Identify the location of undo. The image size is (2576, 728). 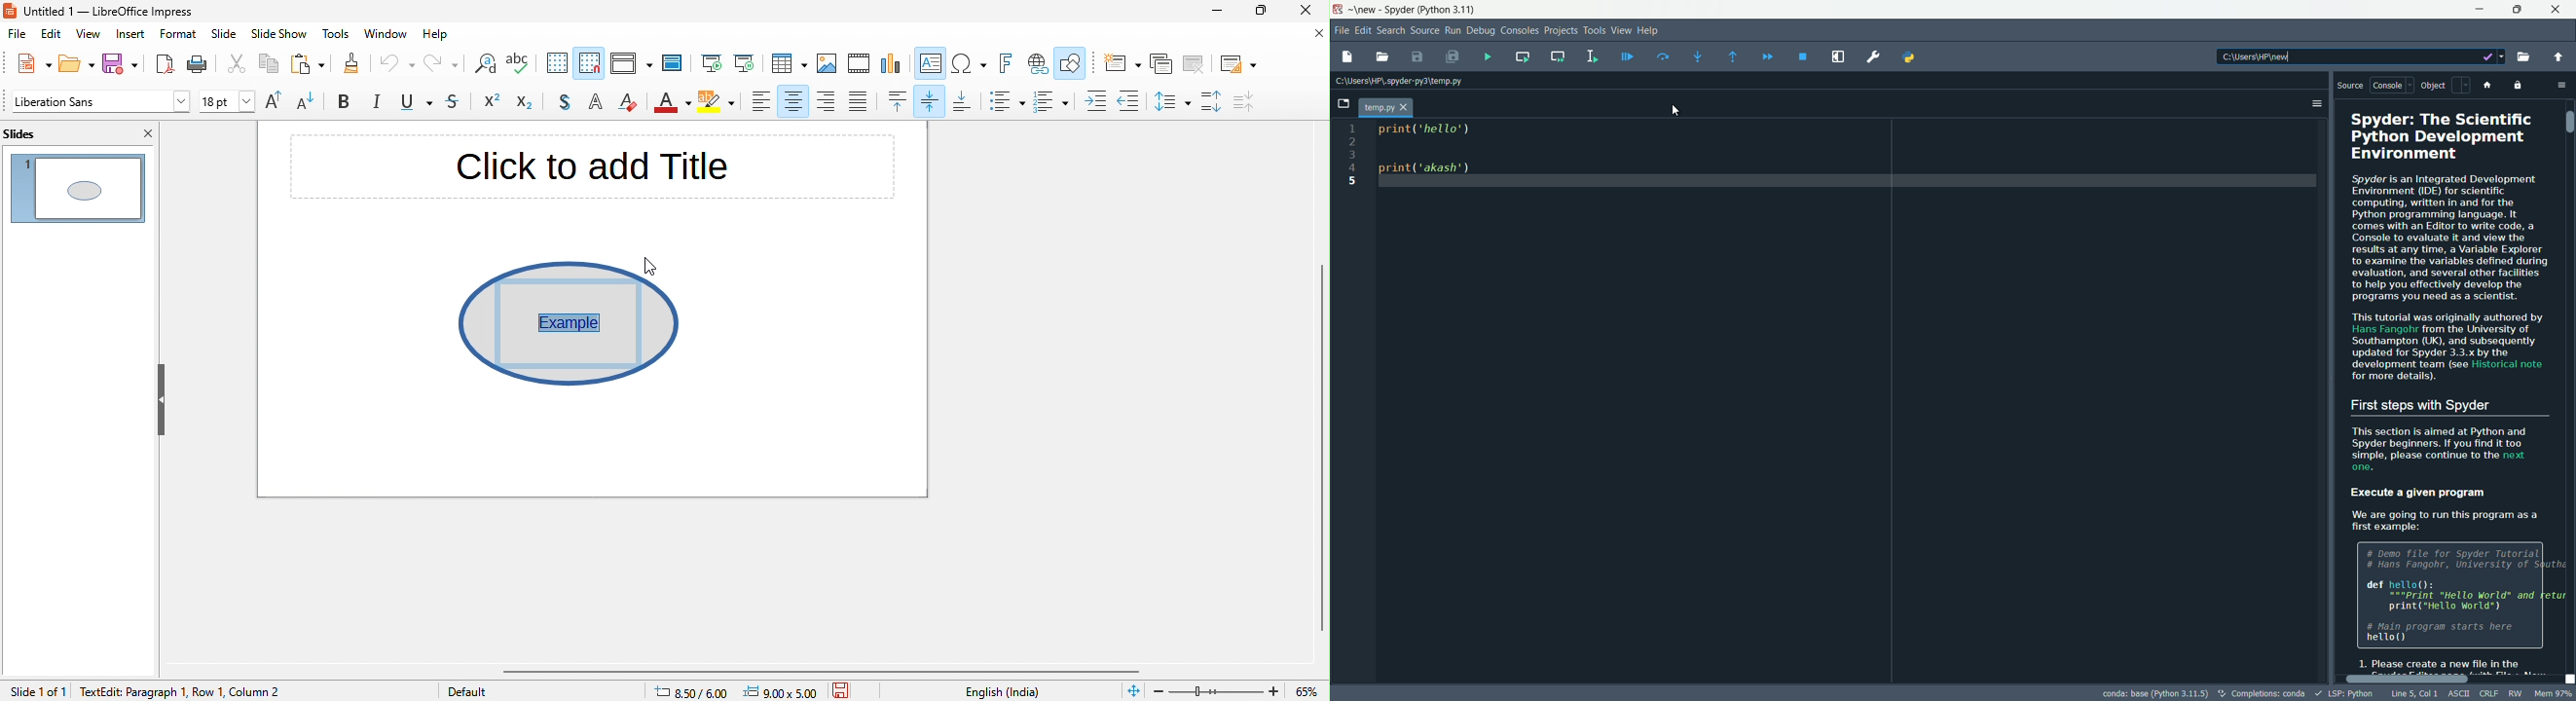
(397, 67).